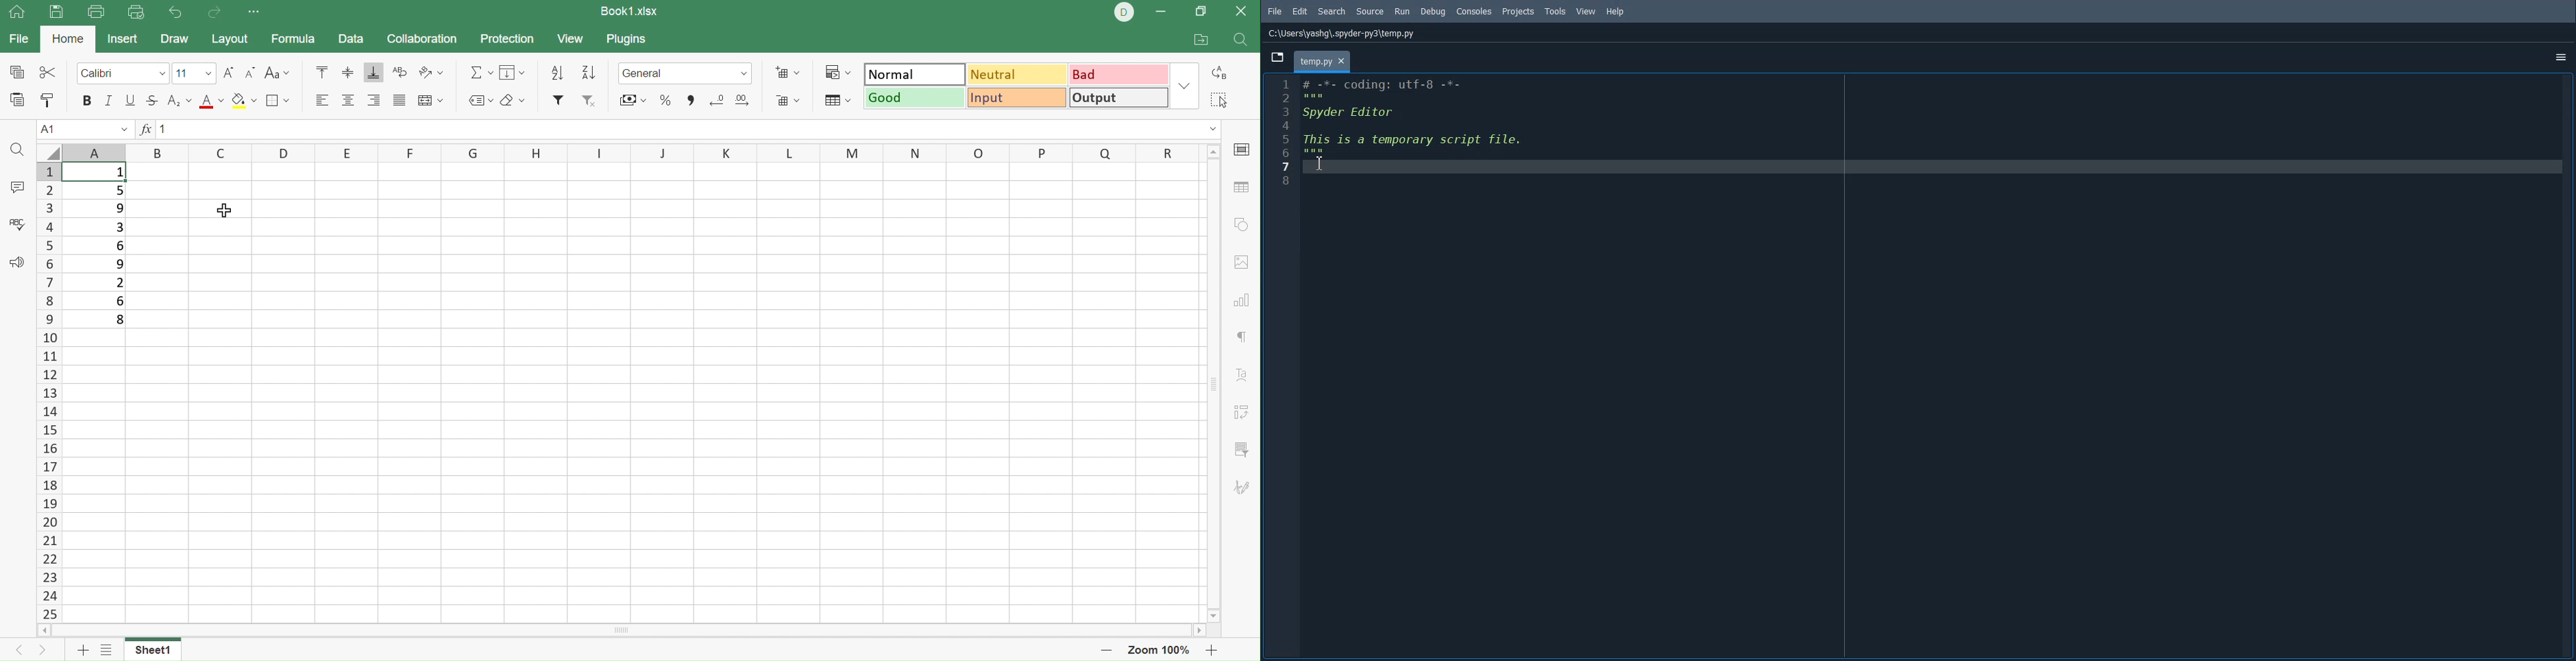 The height and width of the screenshot is (672, 2576). What do you see at coordinates (374, 101) in the screenshot?
I see `Align right` at bounding box center [374, 101].